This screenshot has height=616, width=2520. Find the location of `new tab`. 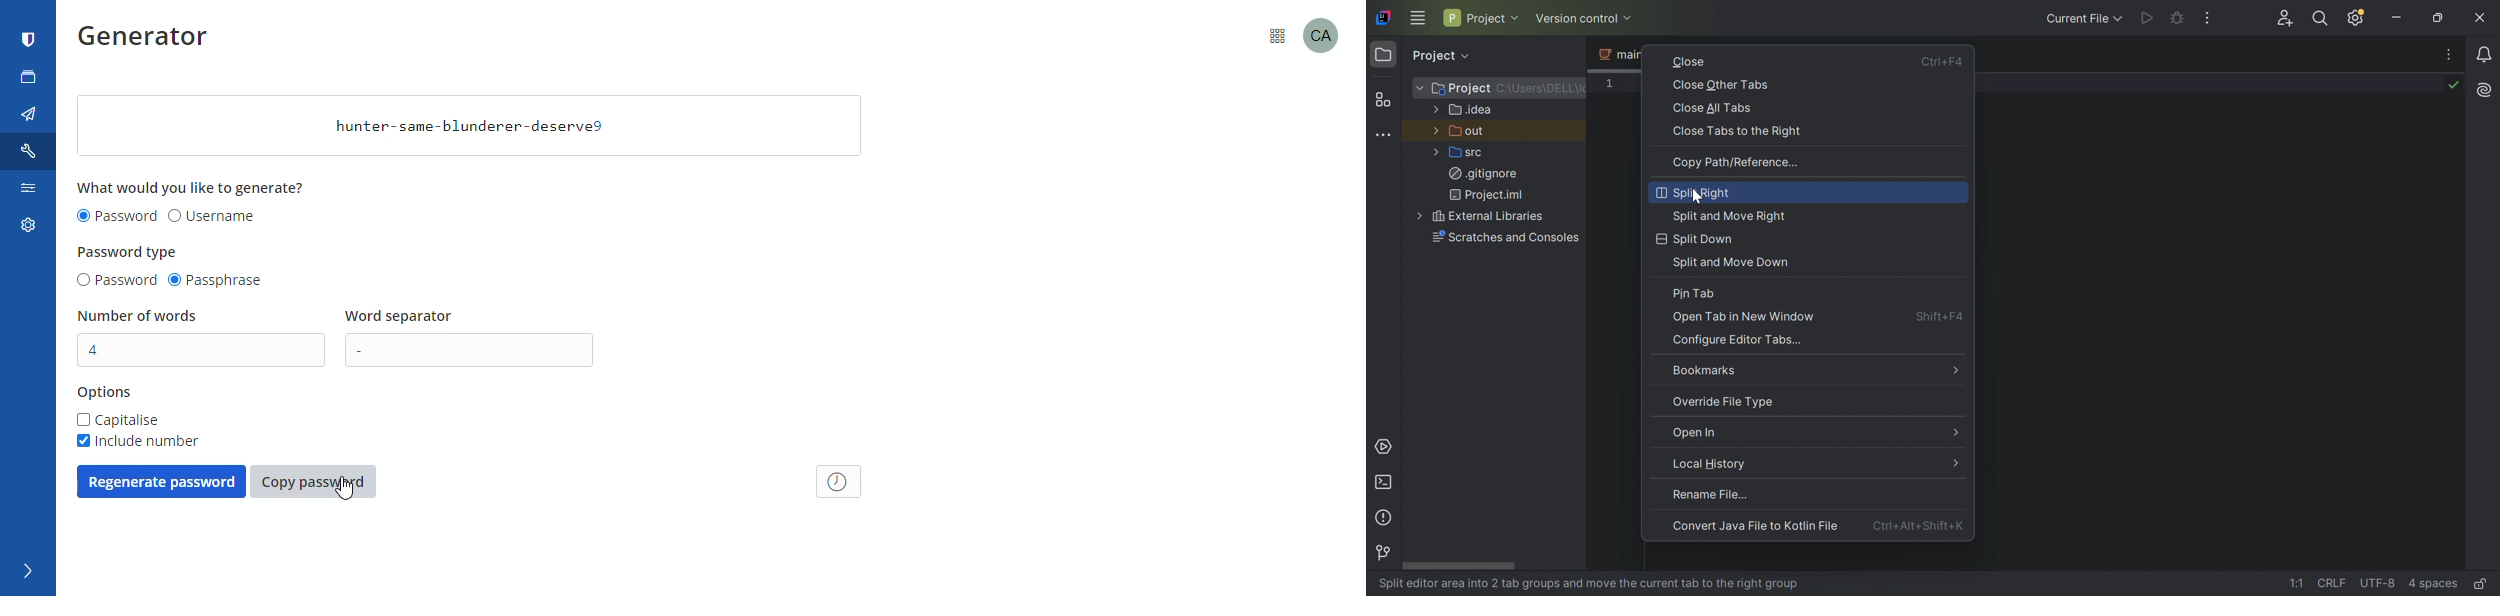

new tab is located at coordinates (29, 77).